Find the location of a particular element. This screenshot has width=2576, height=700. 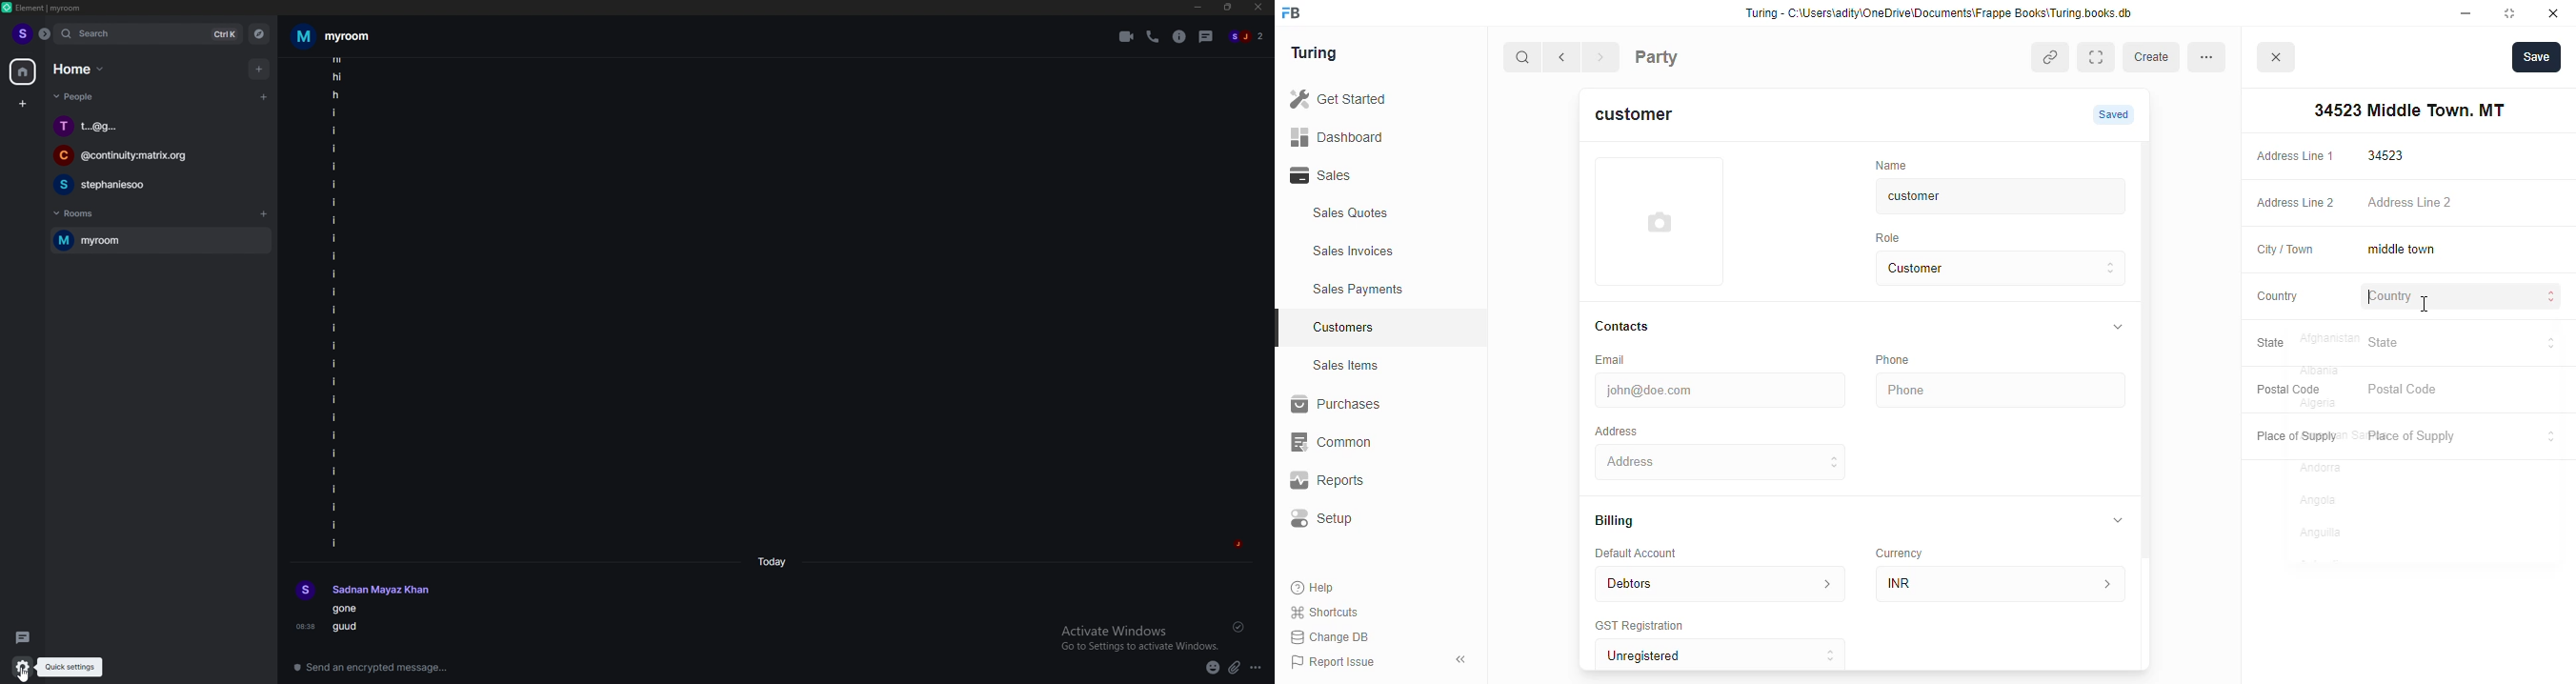

Sales is located at coordinates (1368, 175).